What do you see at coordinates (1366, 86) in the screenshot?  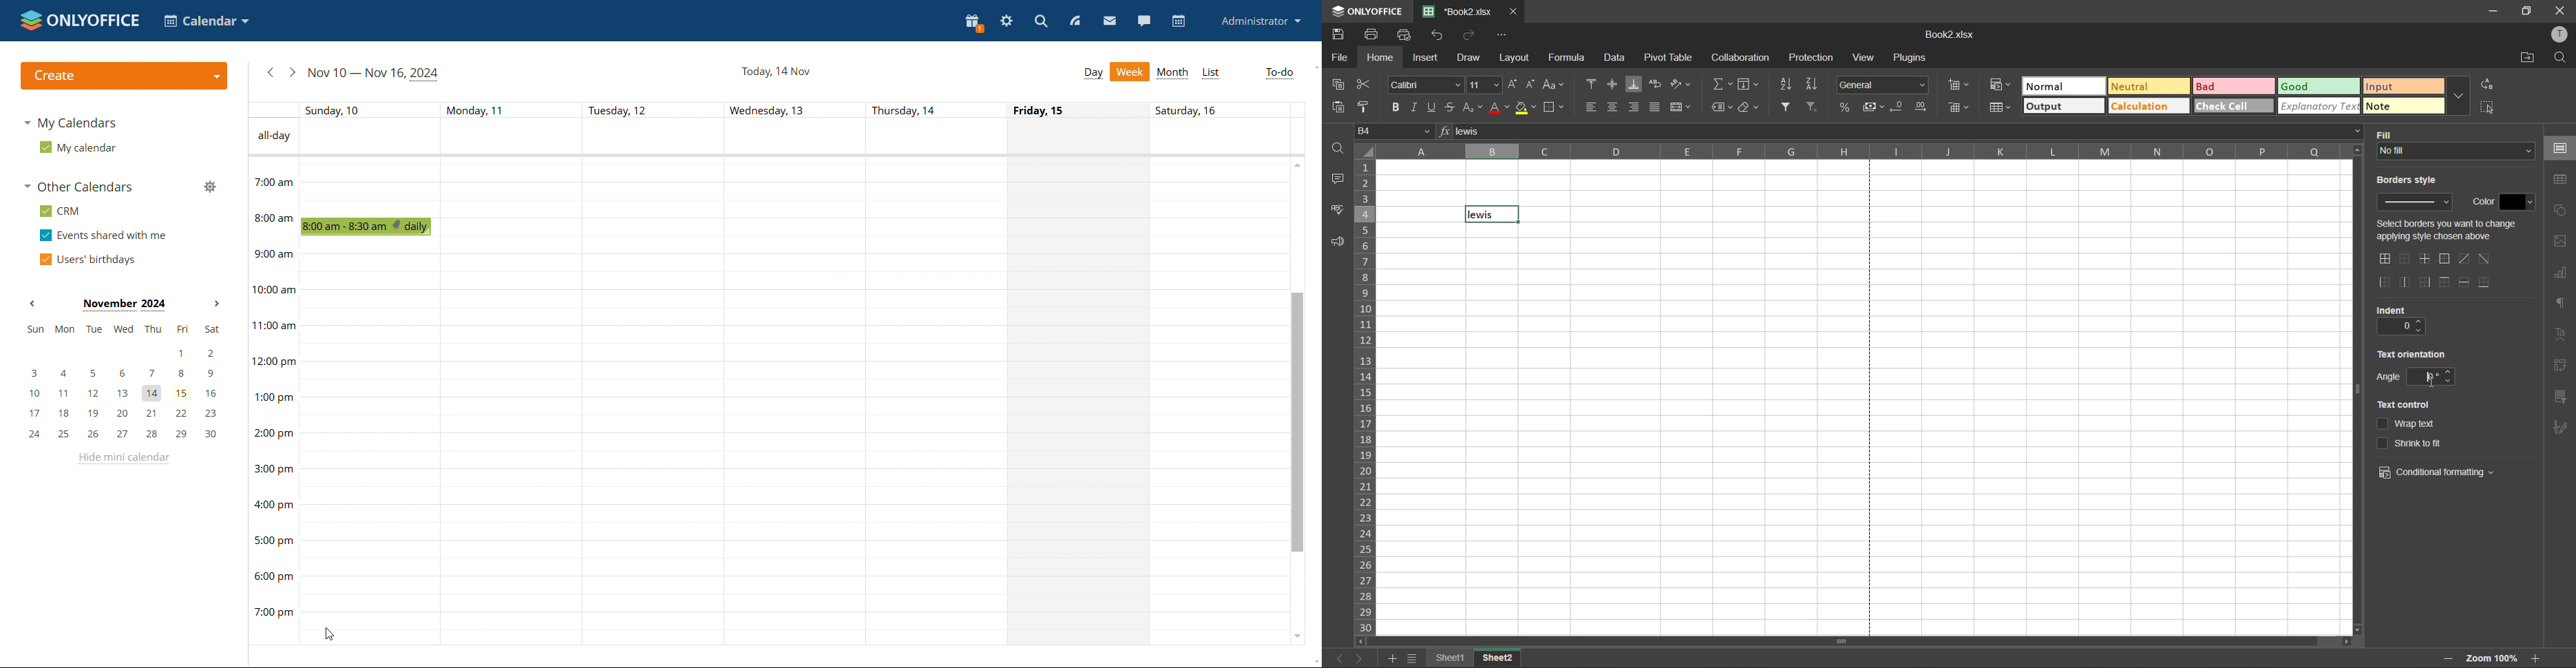 I see `cut` at bounding box center [1366, 86].